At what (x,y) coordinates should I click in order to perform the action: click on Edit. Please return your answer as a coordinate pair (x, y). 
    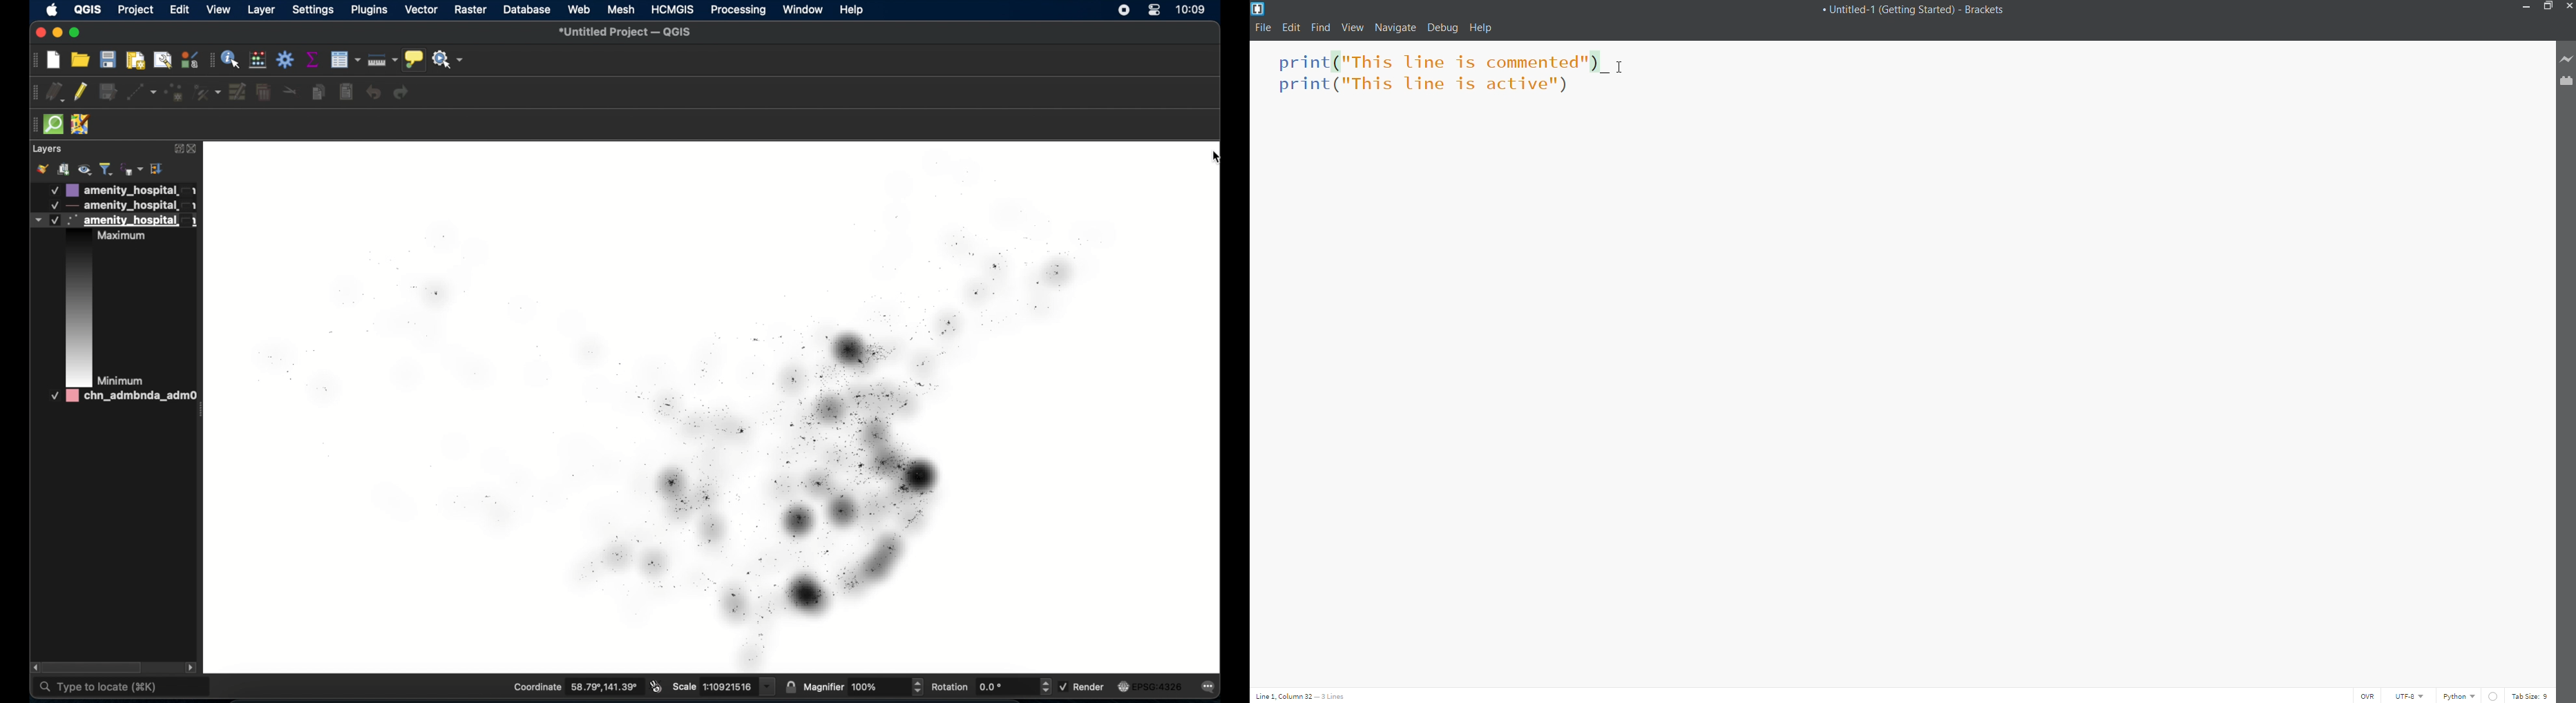
    Looking at the image, I should click on (1291, 26).